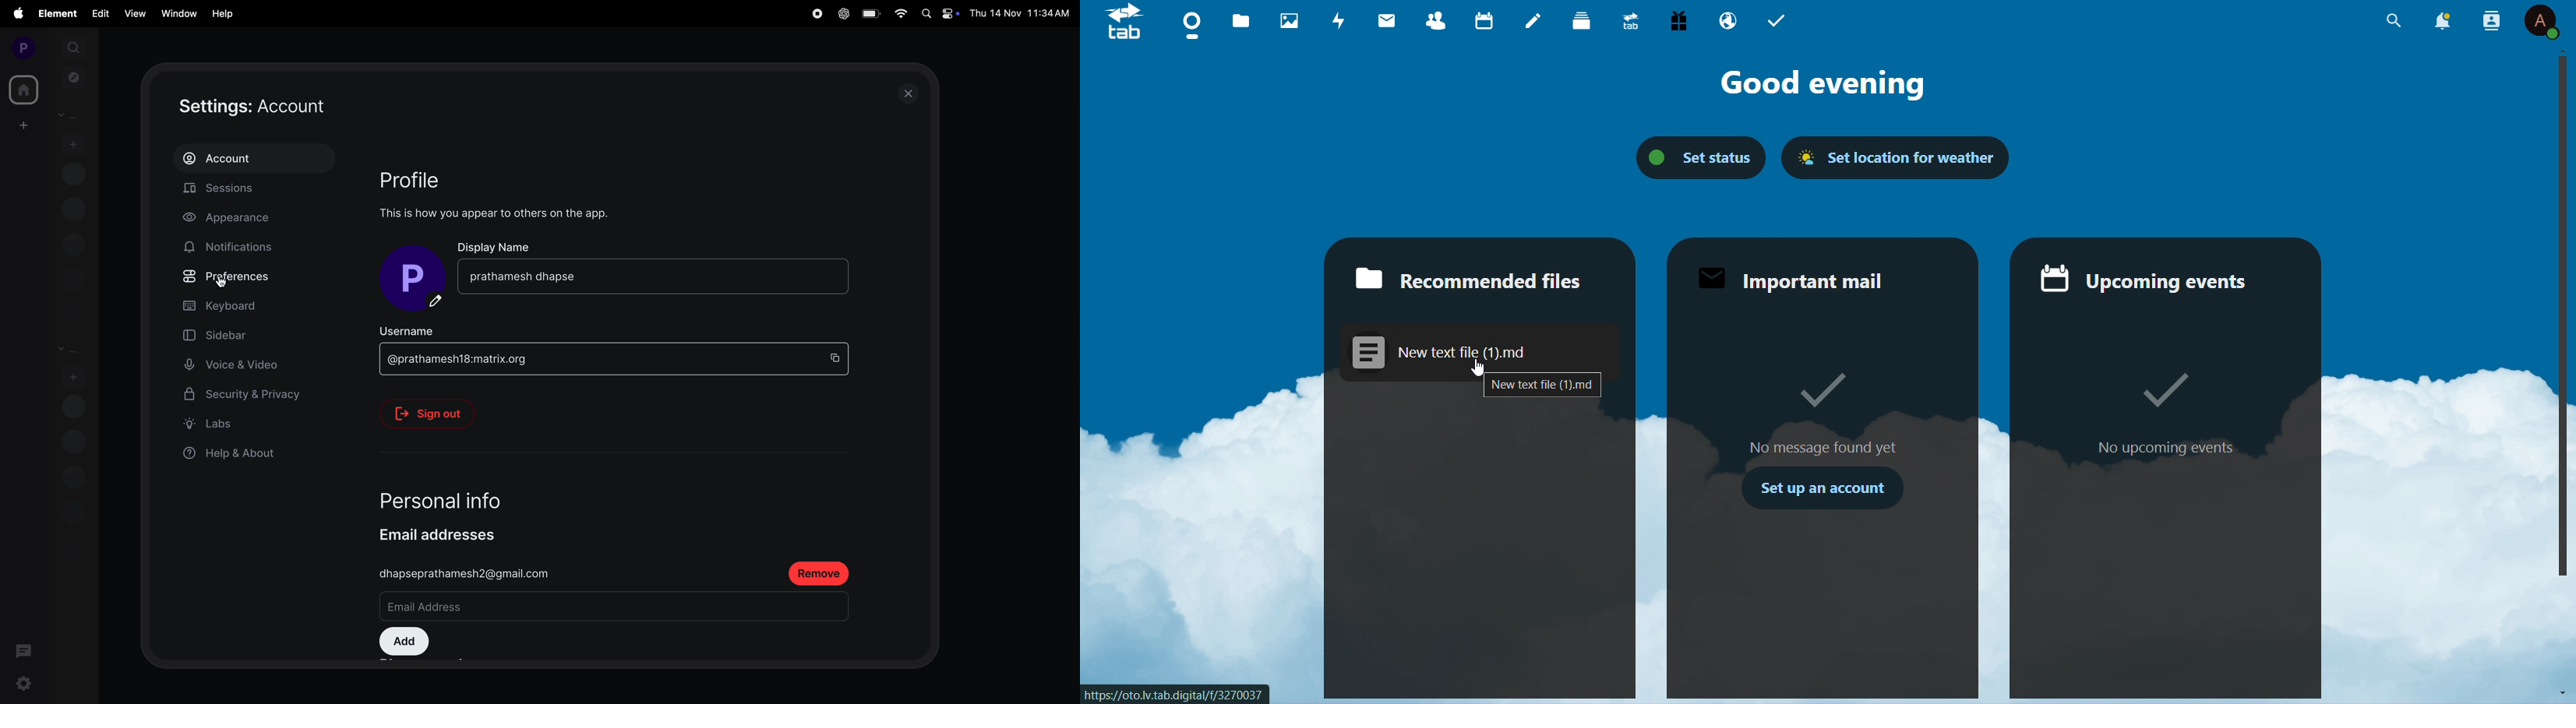 The image size is (2576, 728). What do you see at coordinates (413, 178) in the screenshot?
I see `profile` at bounding box center [413, 178].